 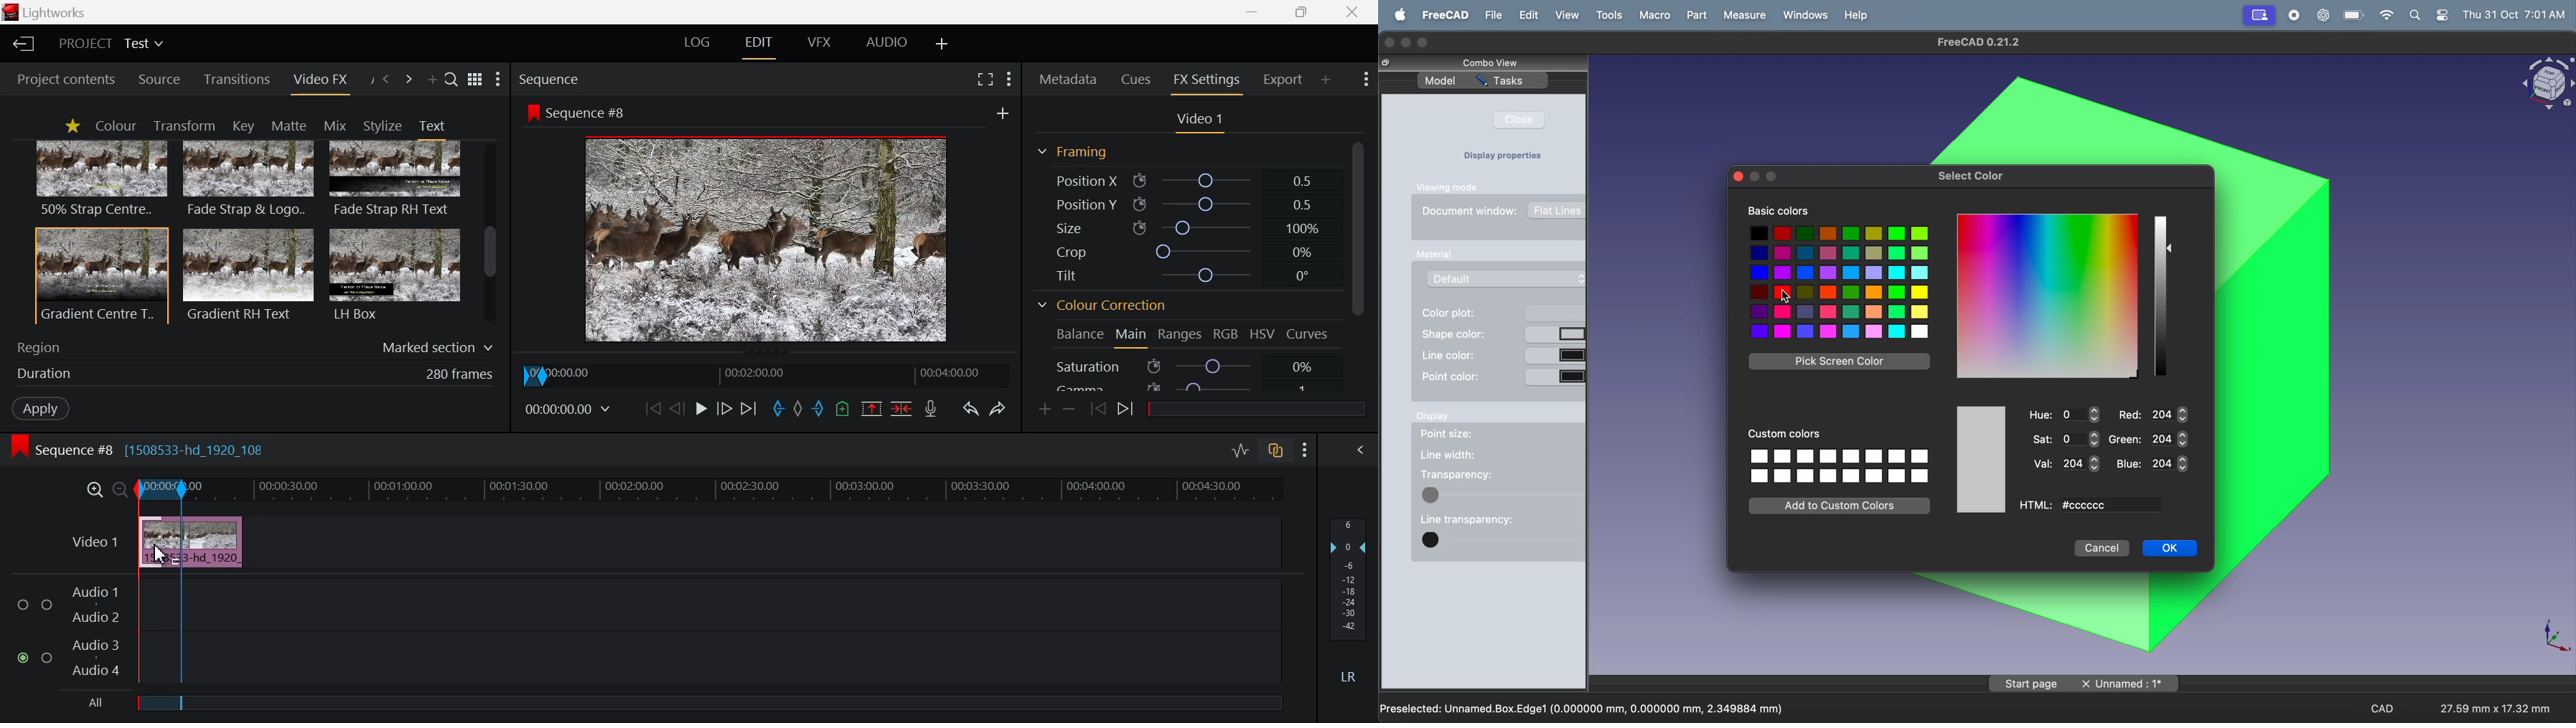 What do you see at coordinates (288, 125) in the screenshot?
I see `Matte` at bounding box center [288, 125].